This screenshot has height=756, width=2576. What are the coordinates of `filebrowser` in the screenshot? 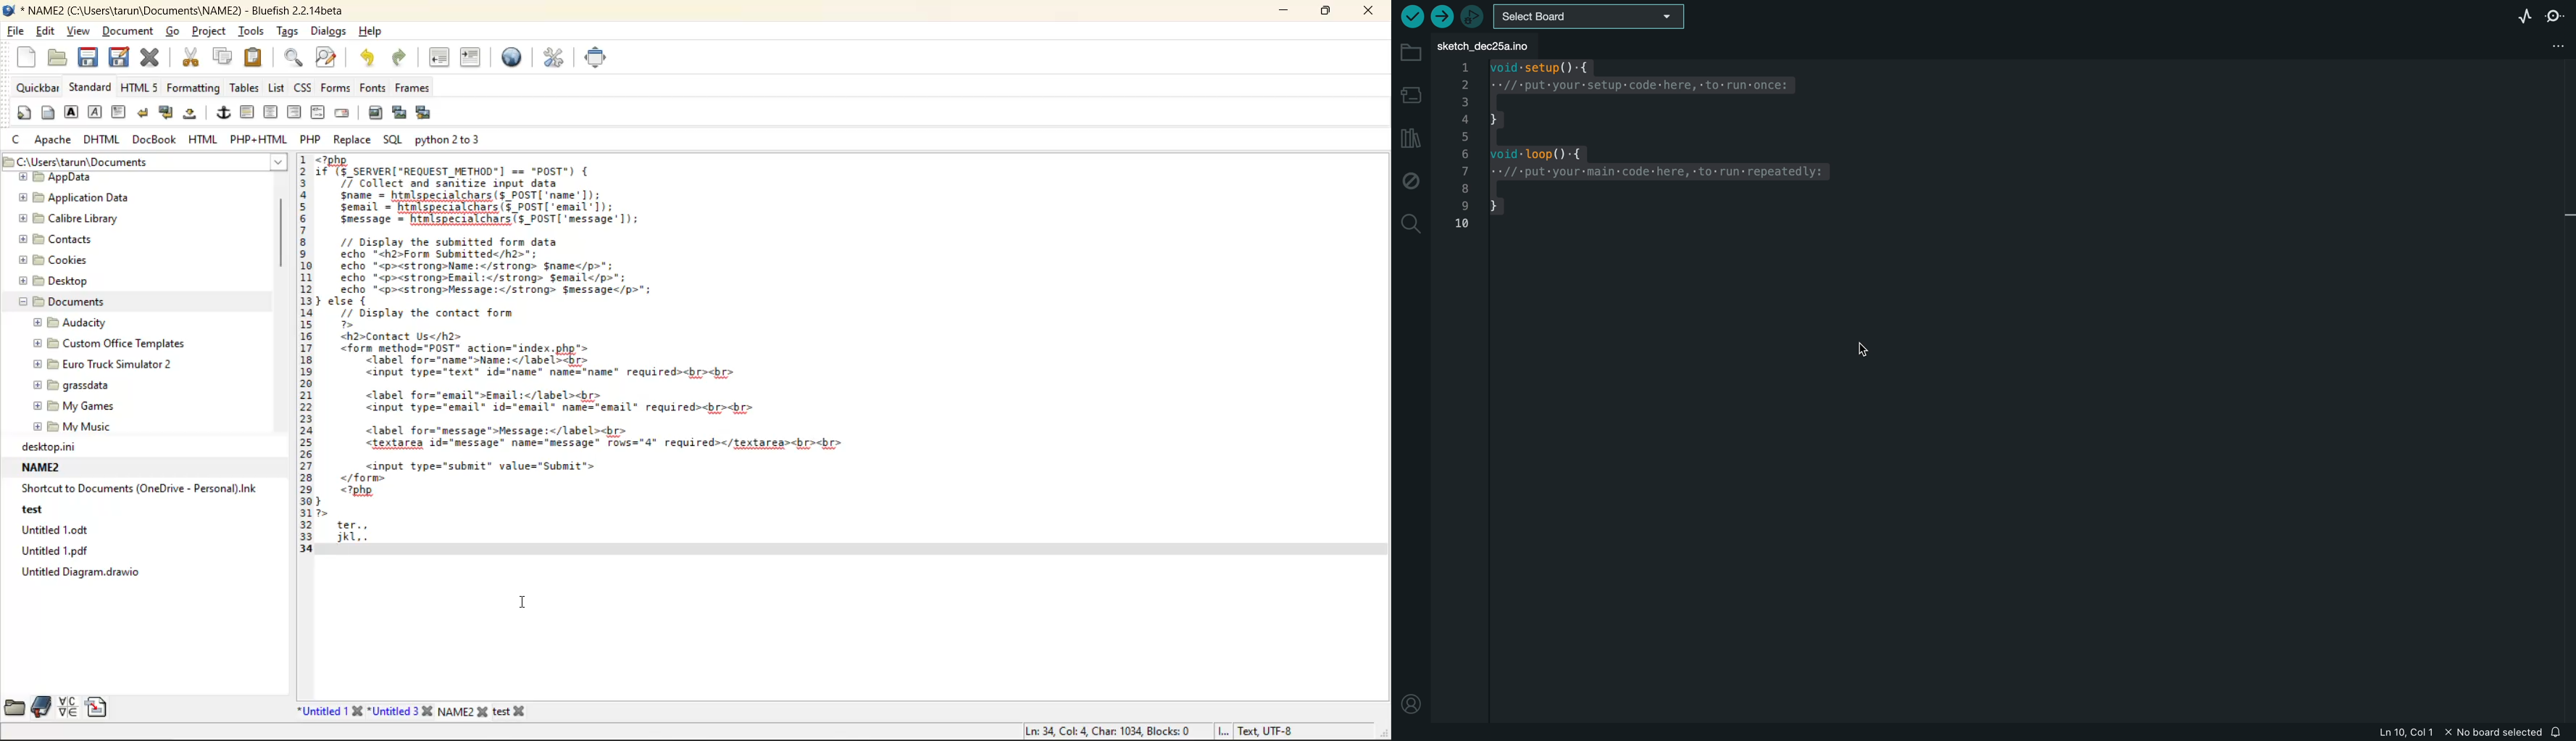 It's located at (16, 709).